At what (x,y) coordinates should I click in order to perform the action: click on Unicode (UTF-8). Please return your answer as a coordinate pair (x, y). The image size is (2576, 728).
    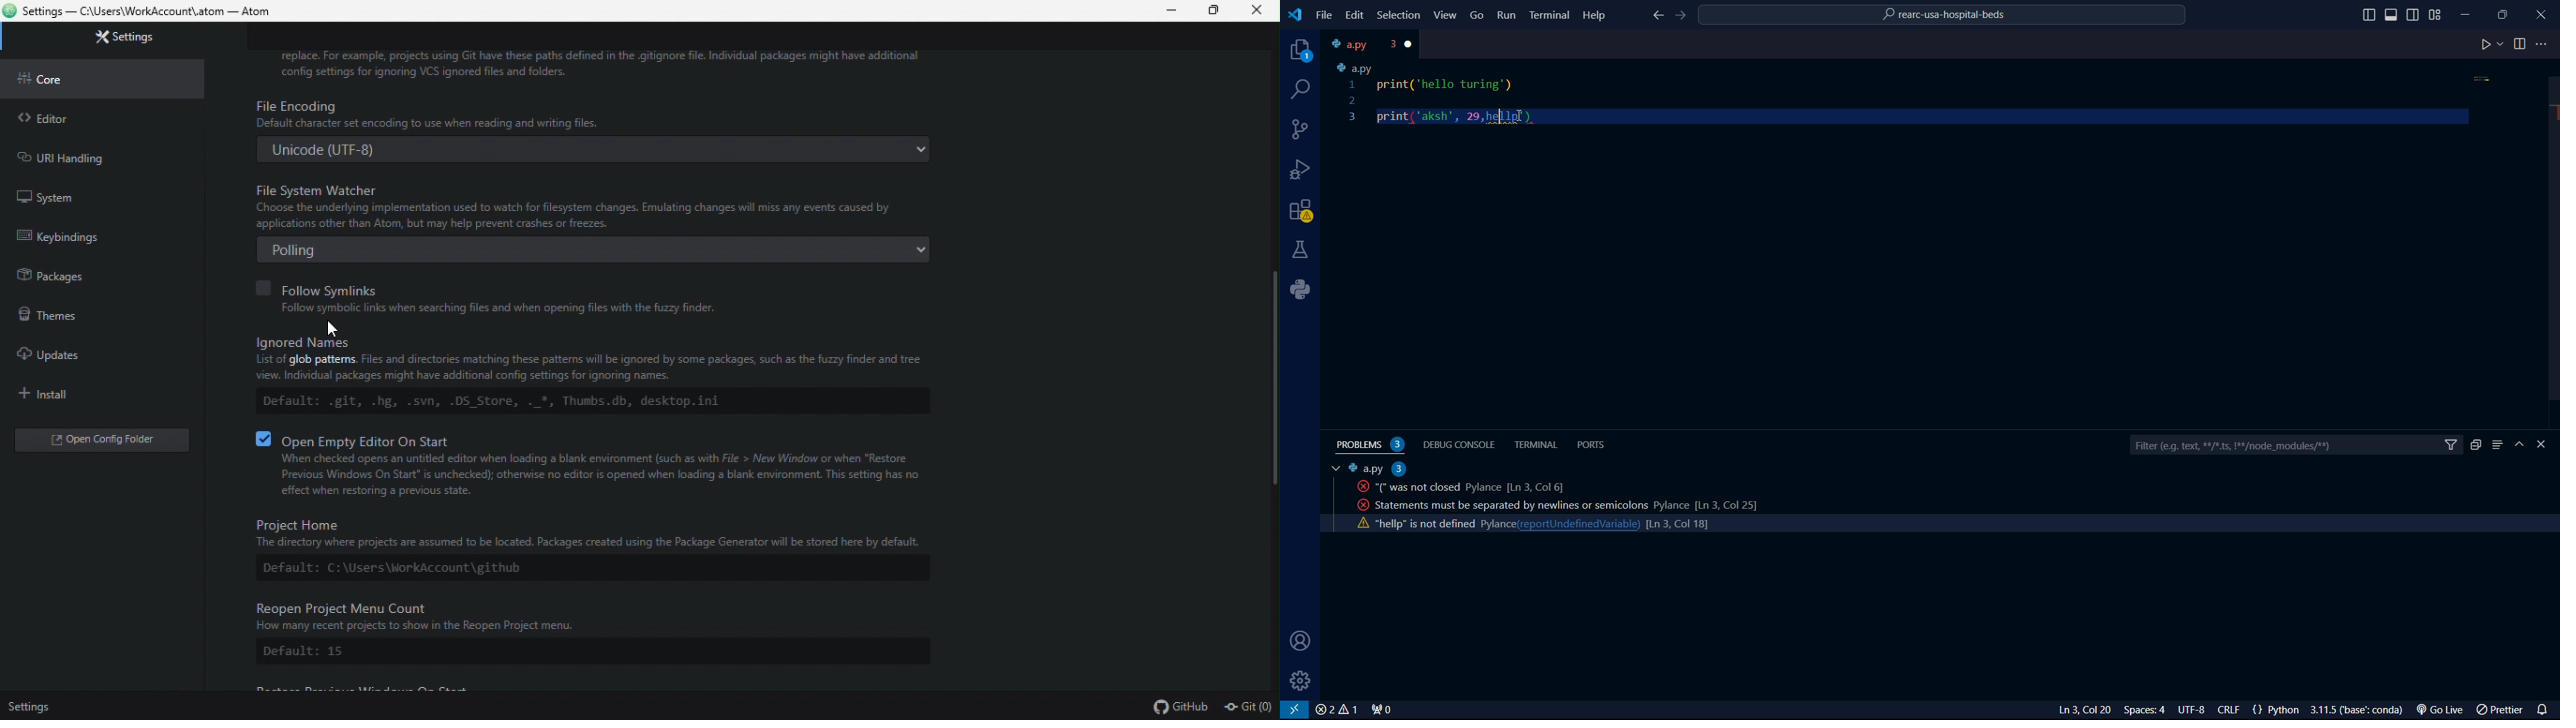
    Looking at the image, I should click on (592, 152).